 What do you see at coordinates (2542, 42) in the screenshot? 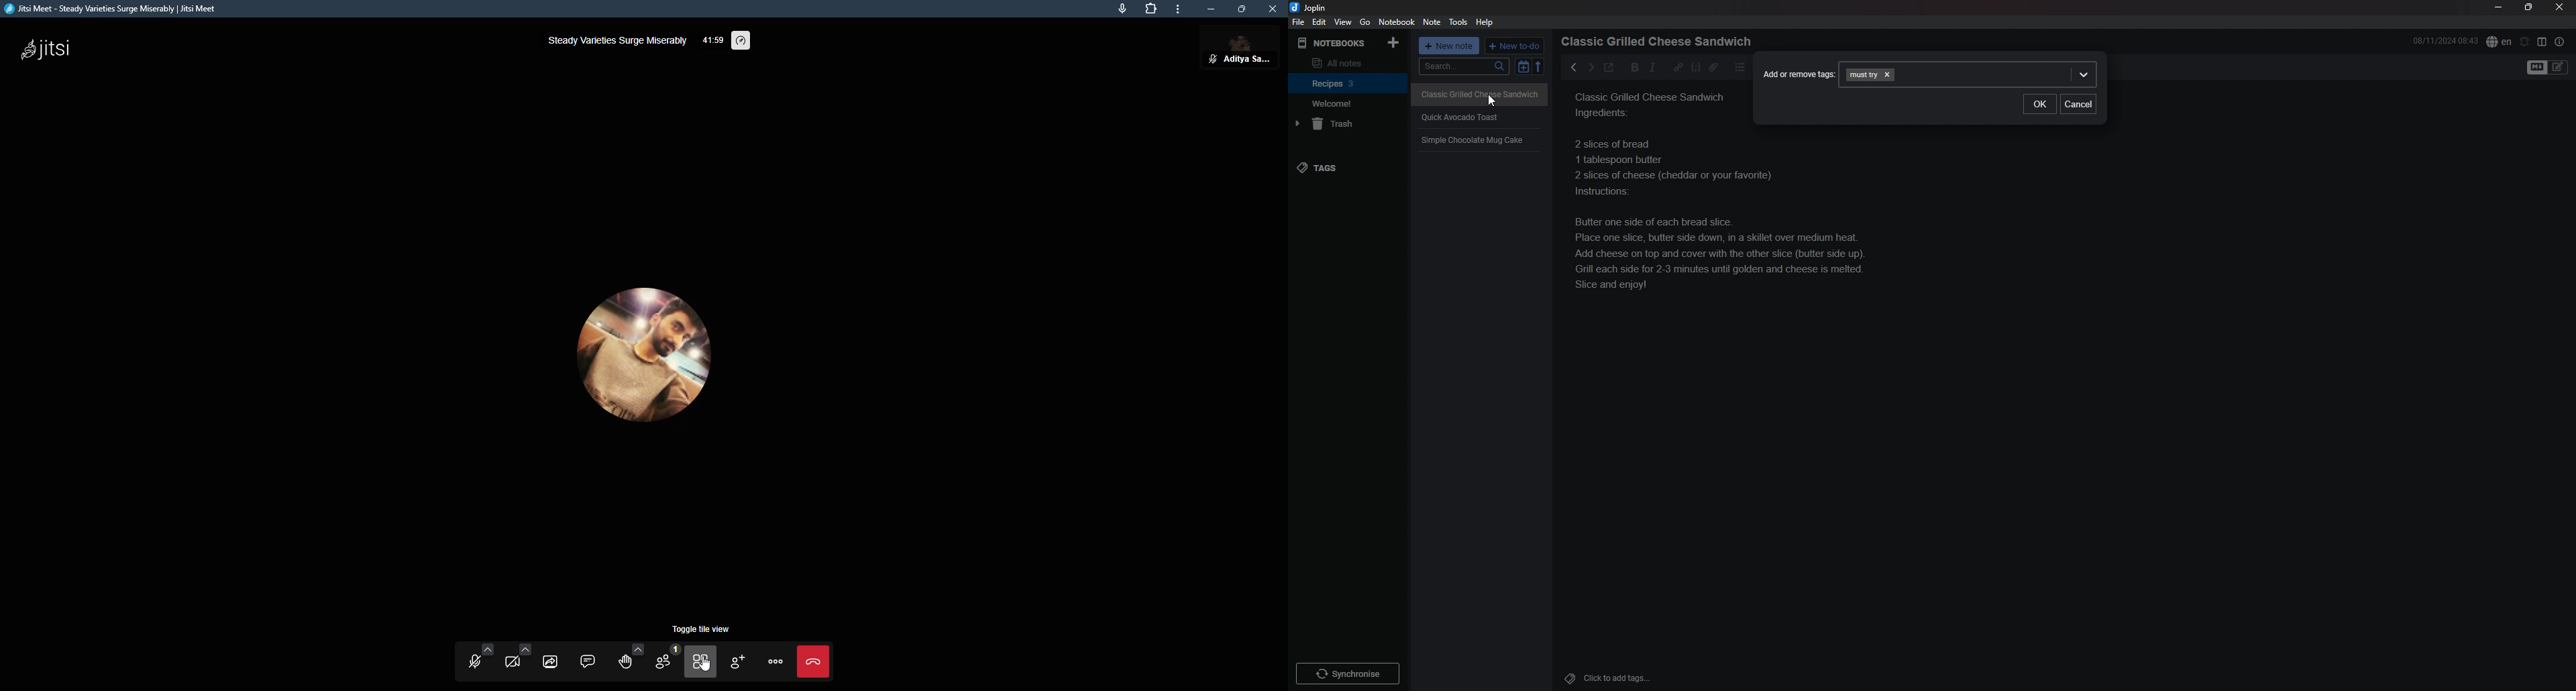
I see `toggle editor layout` at bounding box center [2542, 42].